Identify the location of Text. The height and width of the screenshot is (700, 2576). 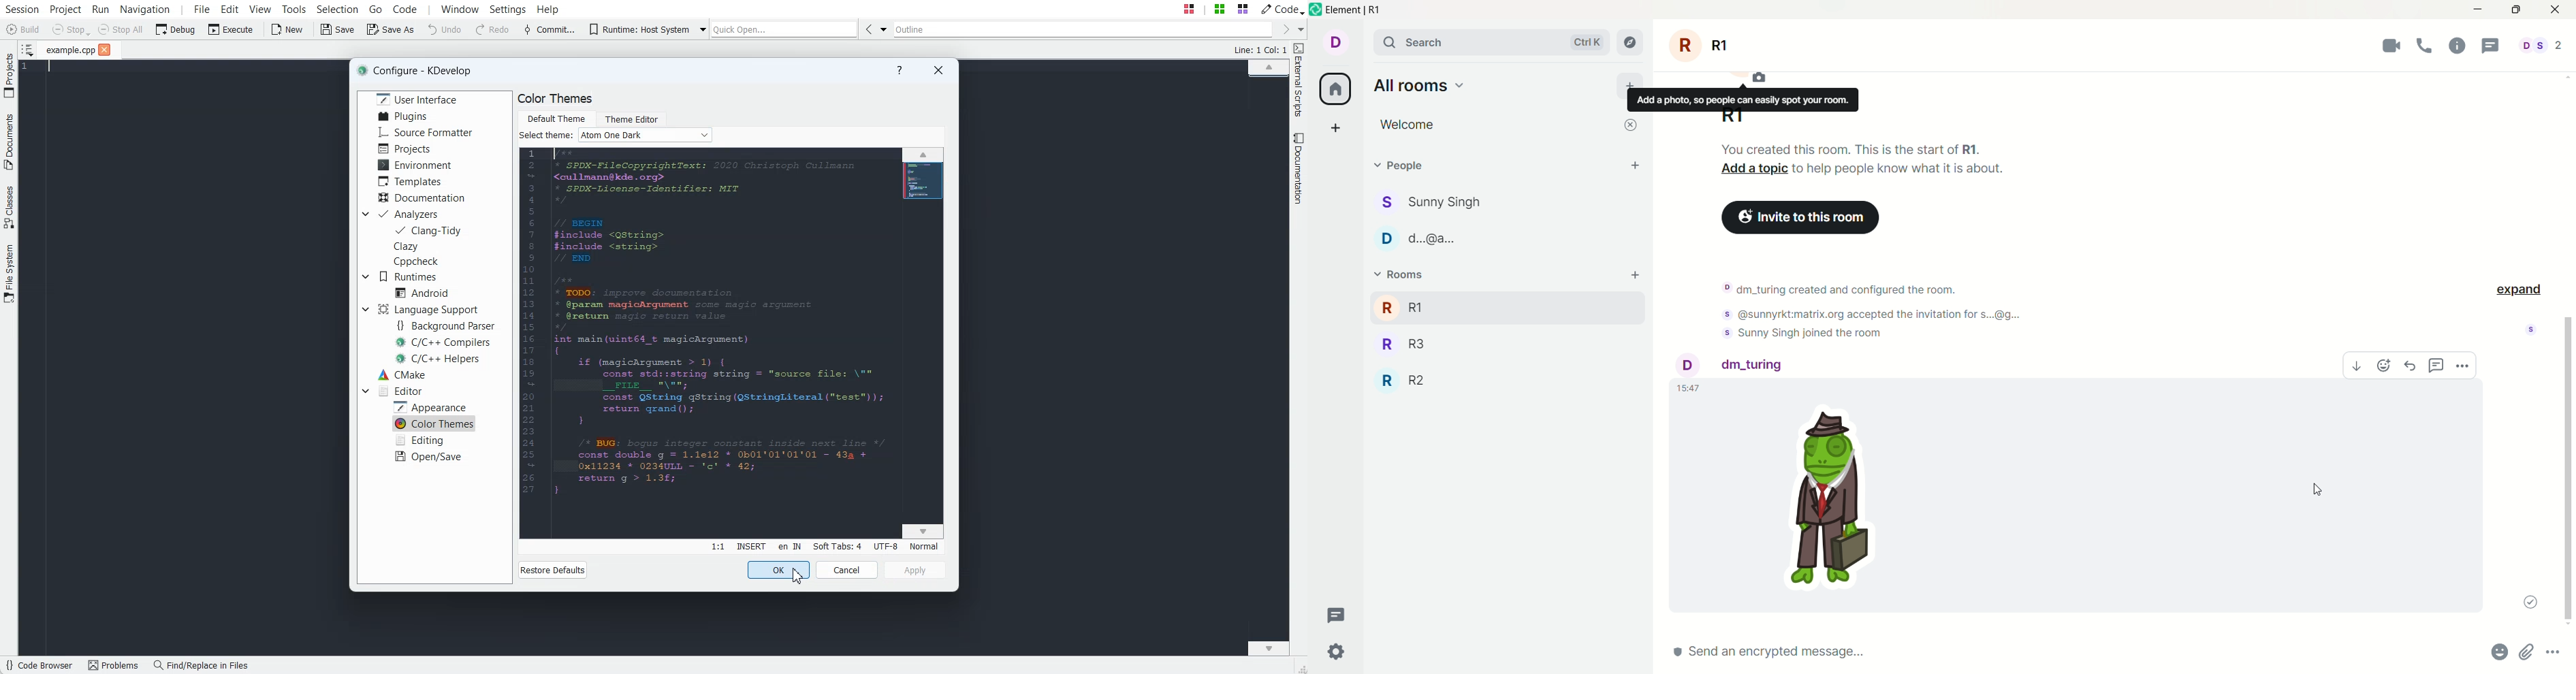
(1259, 50).